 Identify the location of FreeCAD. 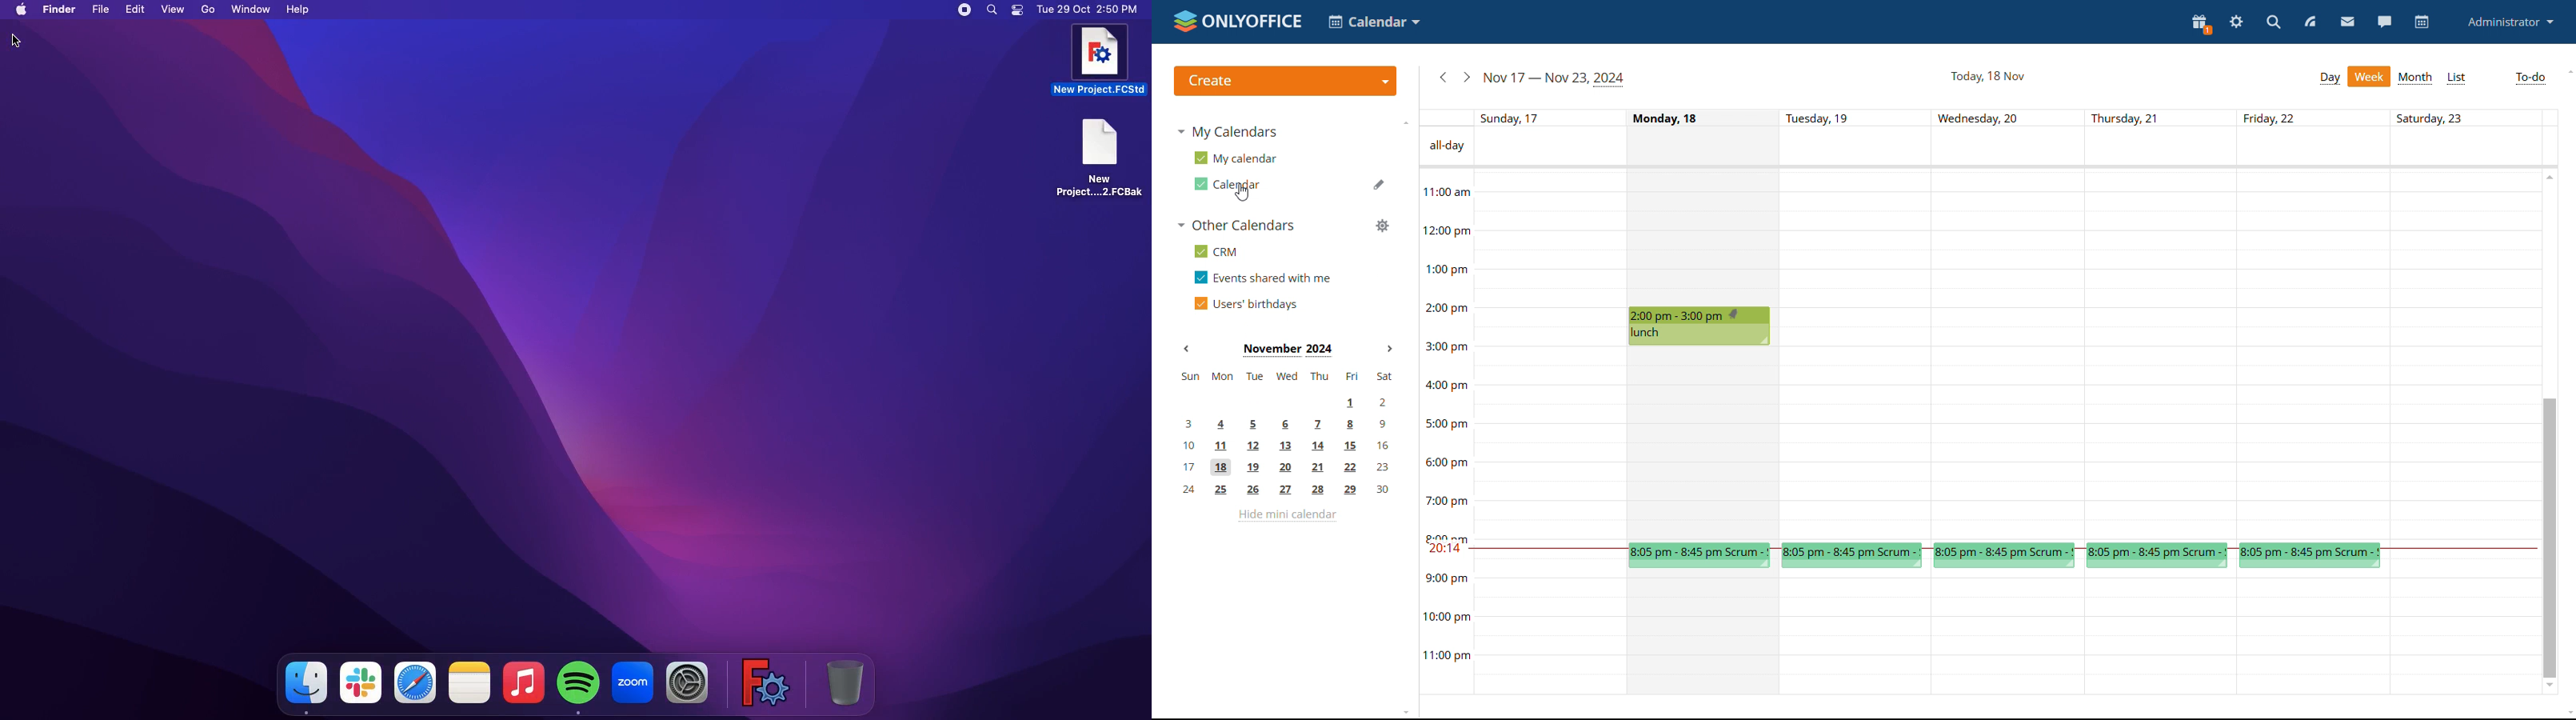
(1100, 61).